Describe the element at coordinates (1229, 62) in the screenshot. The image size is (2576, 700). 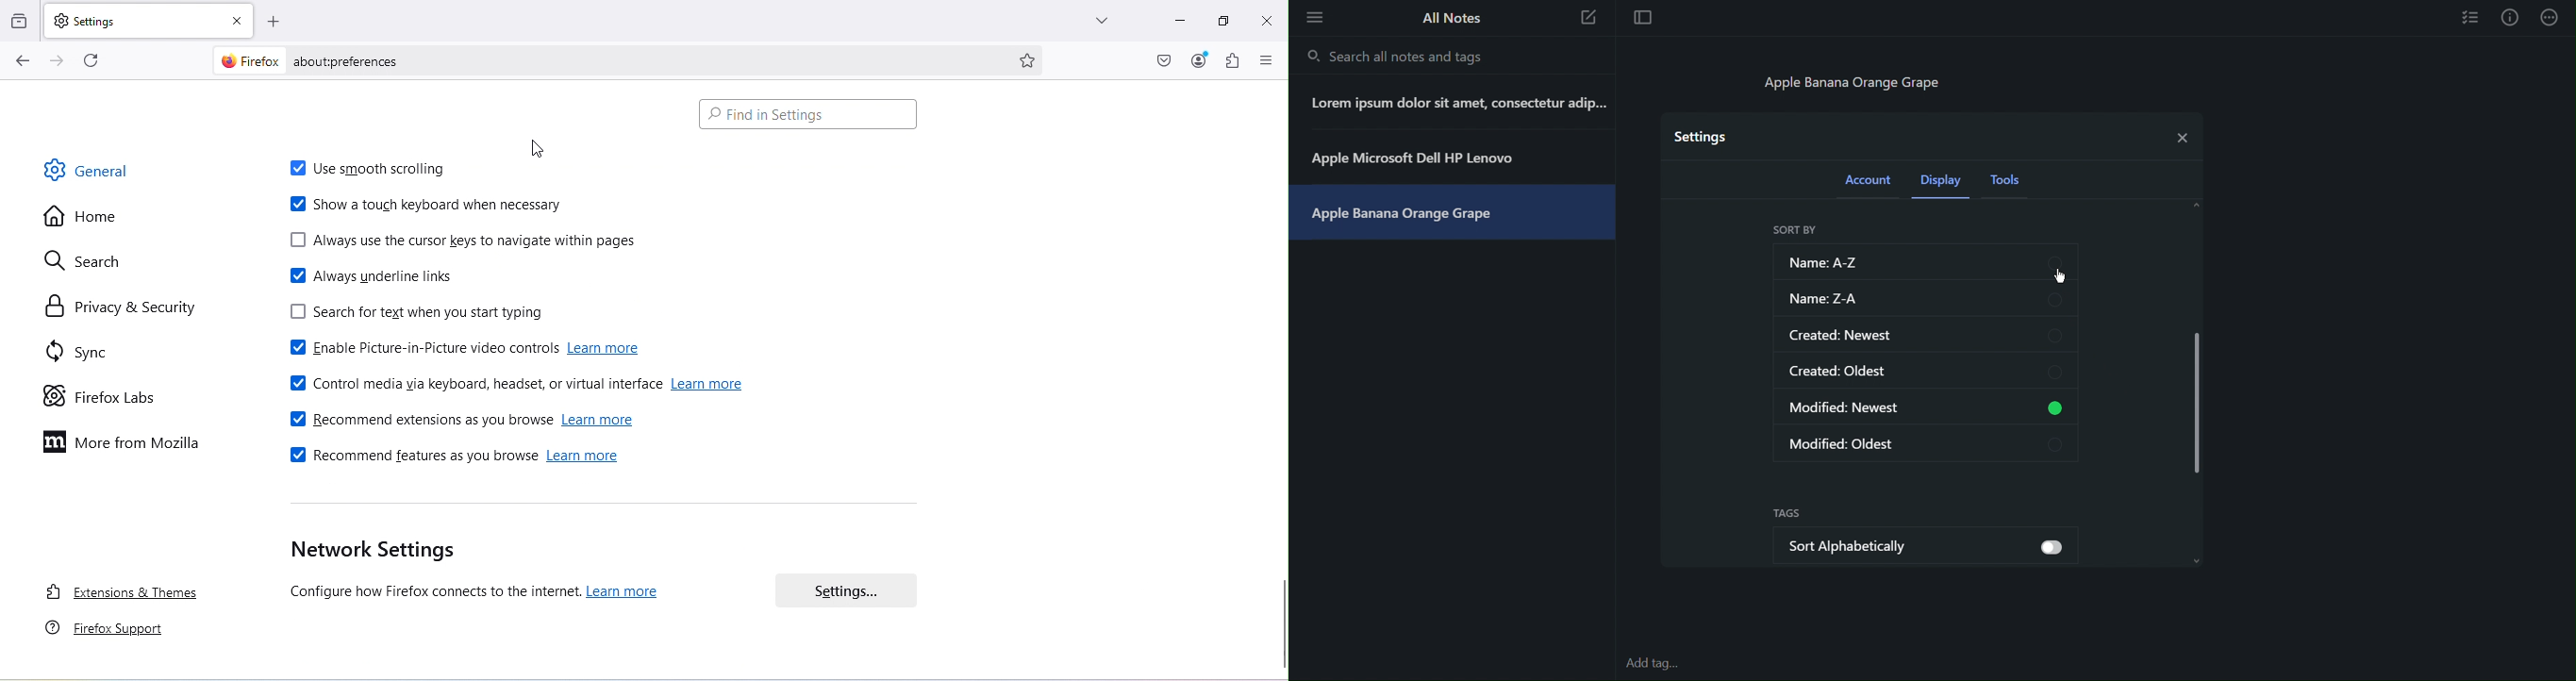
I see `Extensions` at that location.